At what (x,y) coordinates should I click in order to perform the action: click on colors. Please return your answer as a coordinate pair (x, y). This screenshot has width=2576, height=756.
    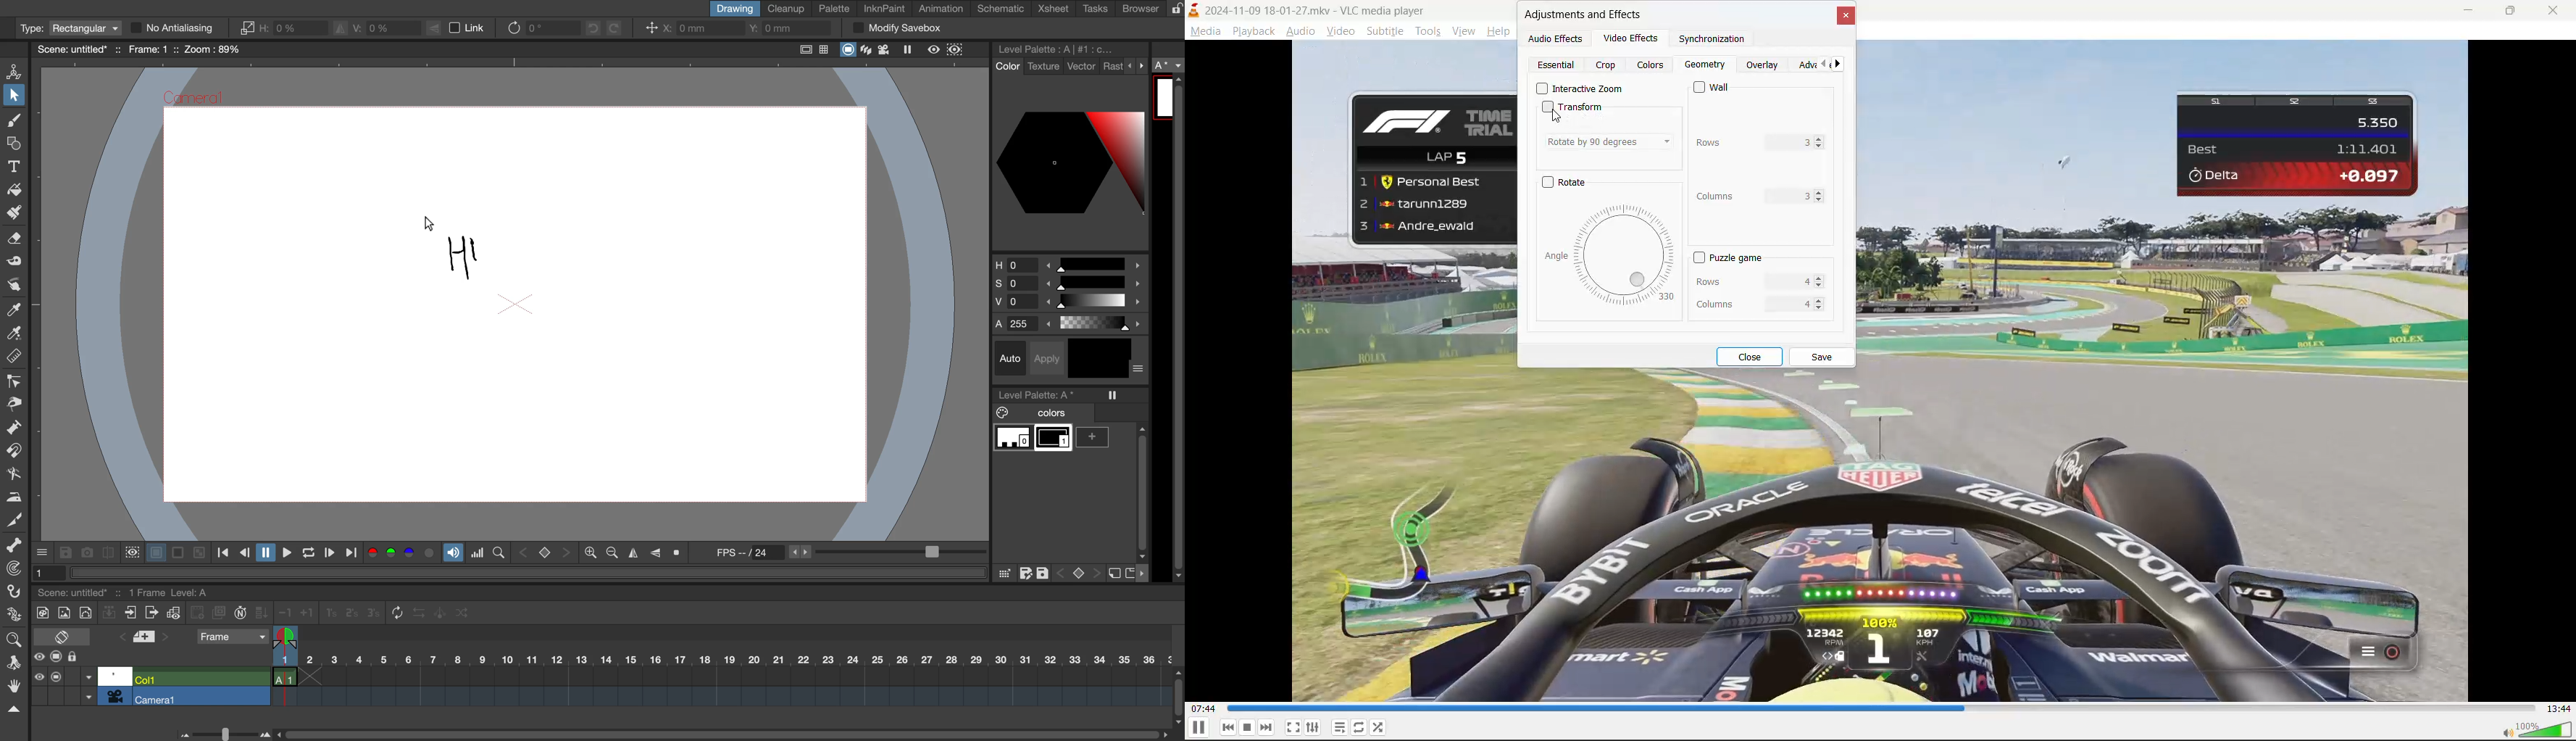
    Looking at the image, I should click on (1652, 64).